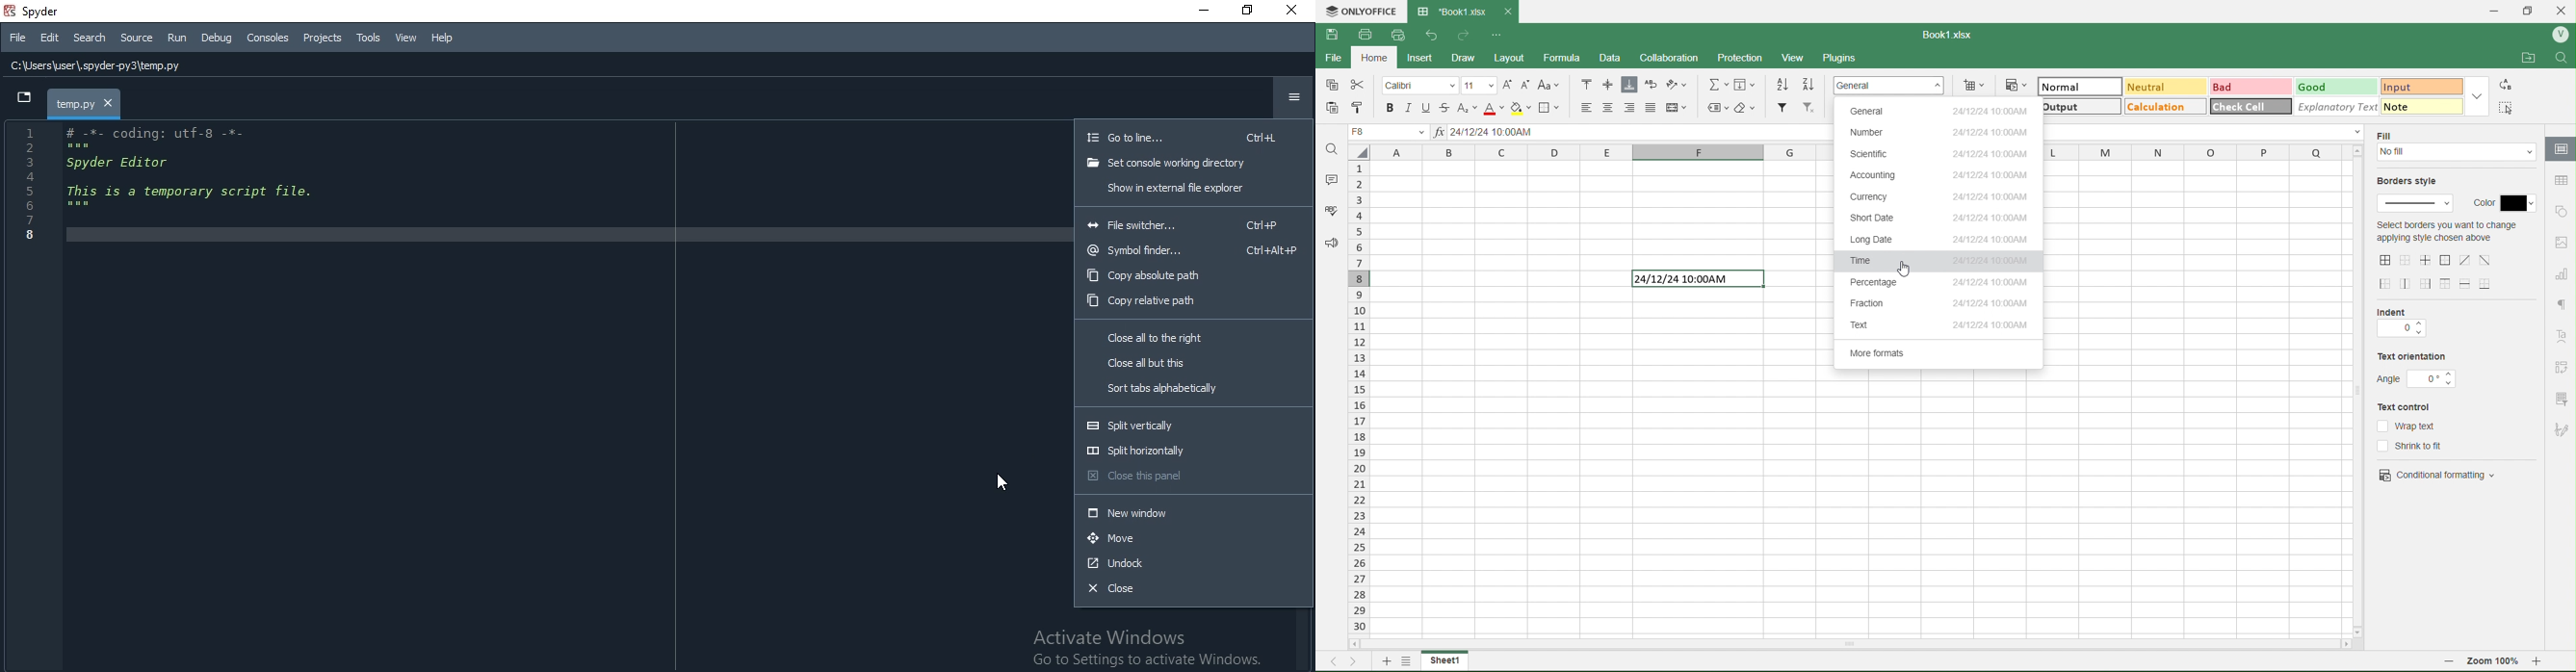  I want to click on all border, so click(2387, 260).